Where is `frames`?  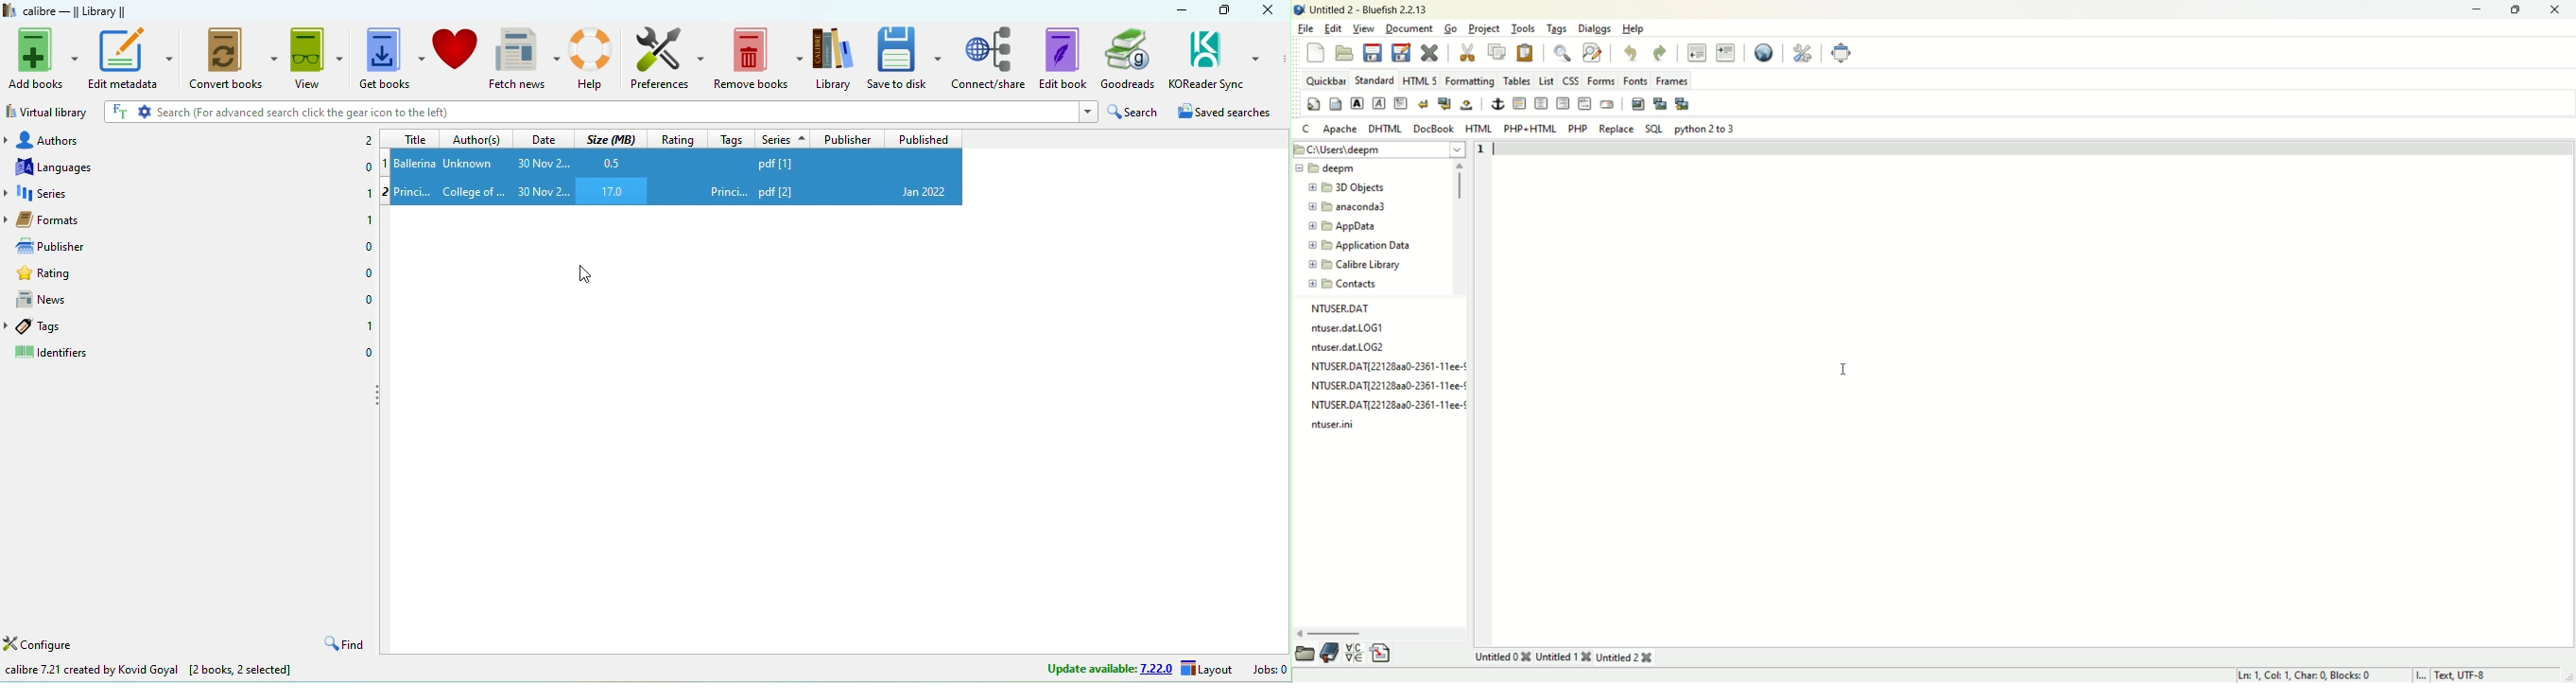 frames is located at coordinates (1673, 80).